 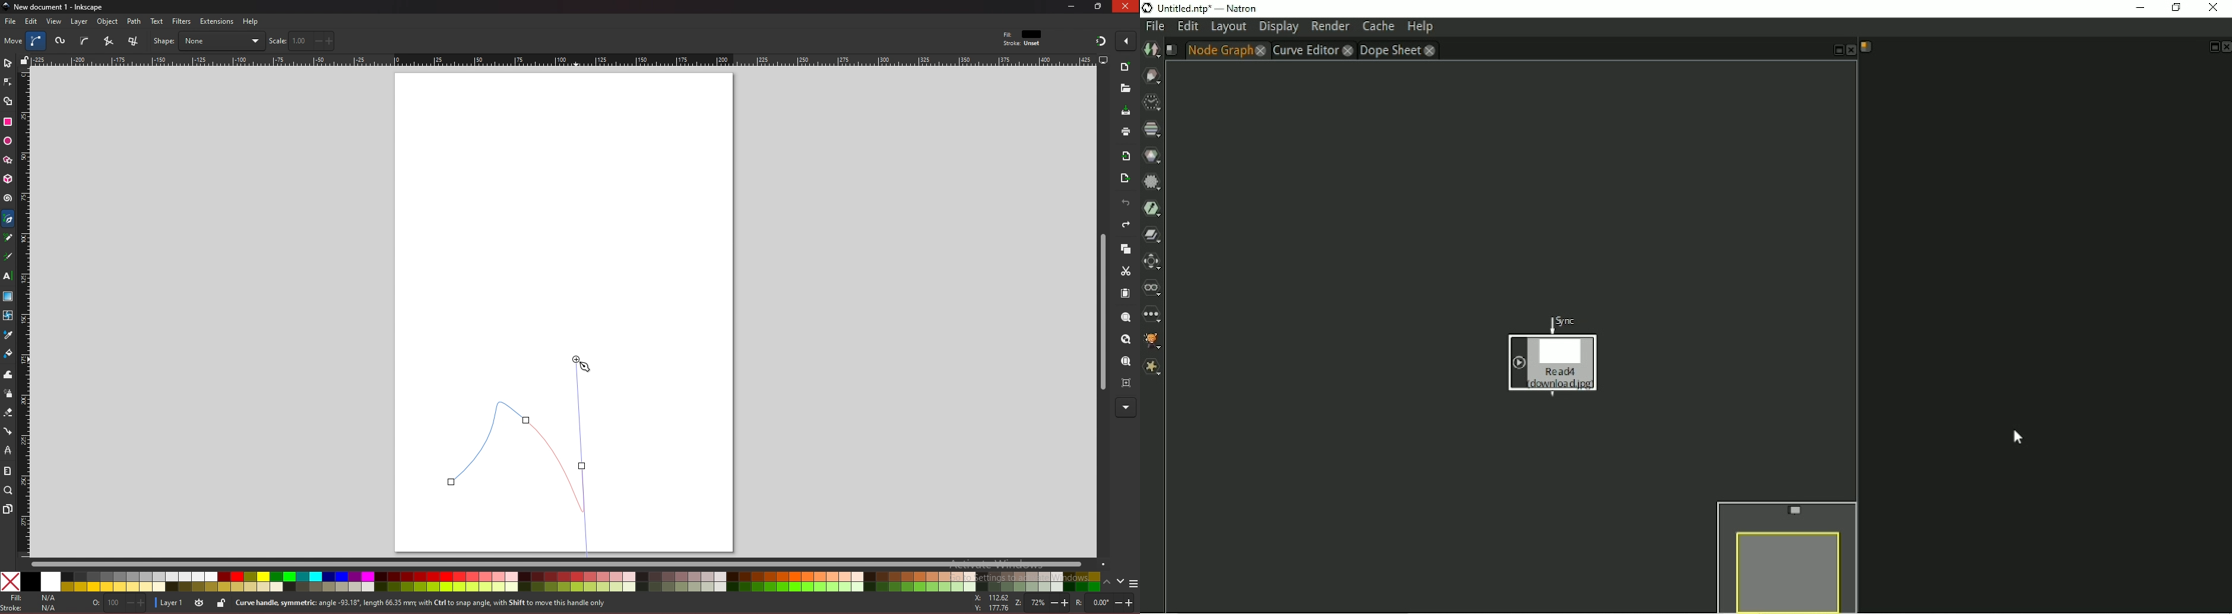 I want to click on title, so click(x=55, y=6).